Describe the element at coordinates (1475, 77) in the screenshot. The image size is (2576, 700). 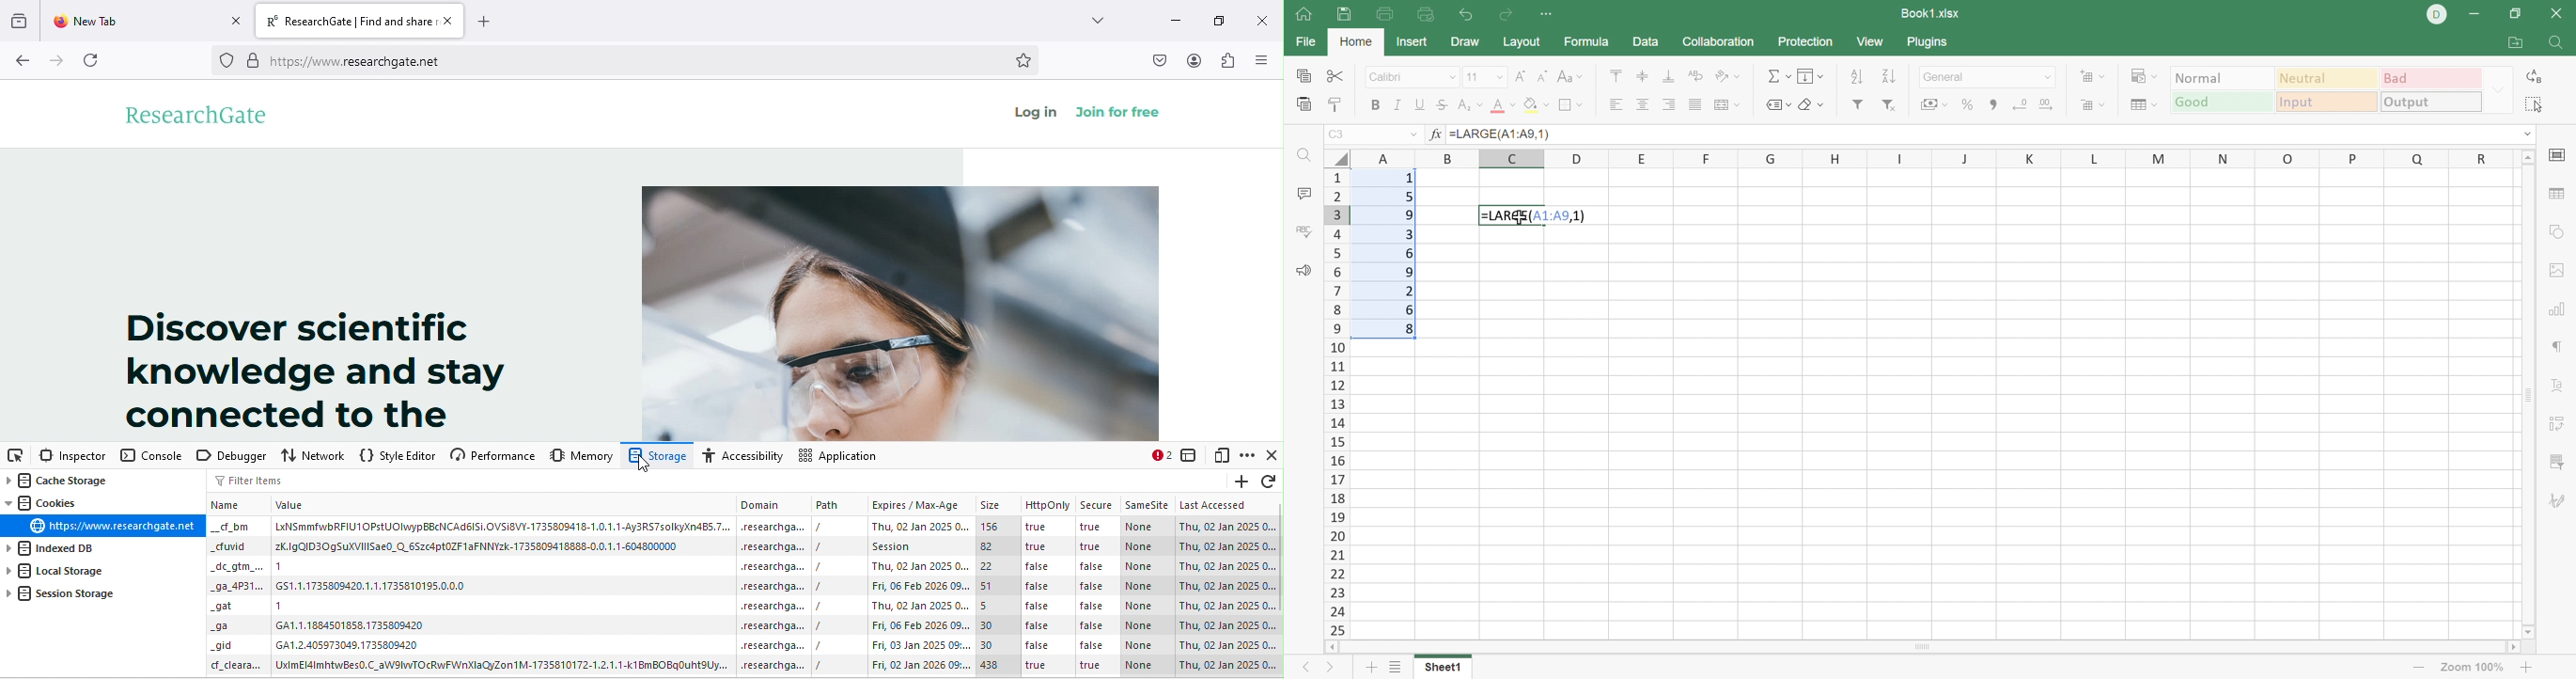
I see `11` at that location.